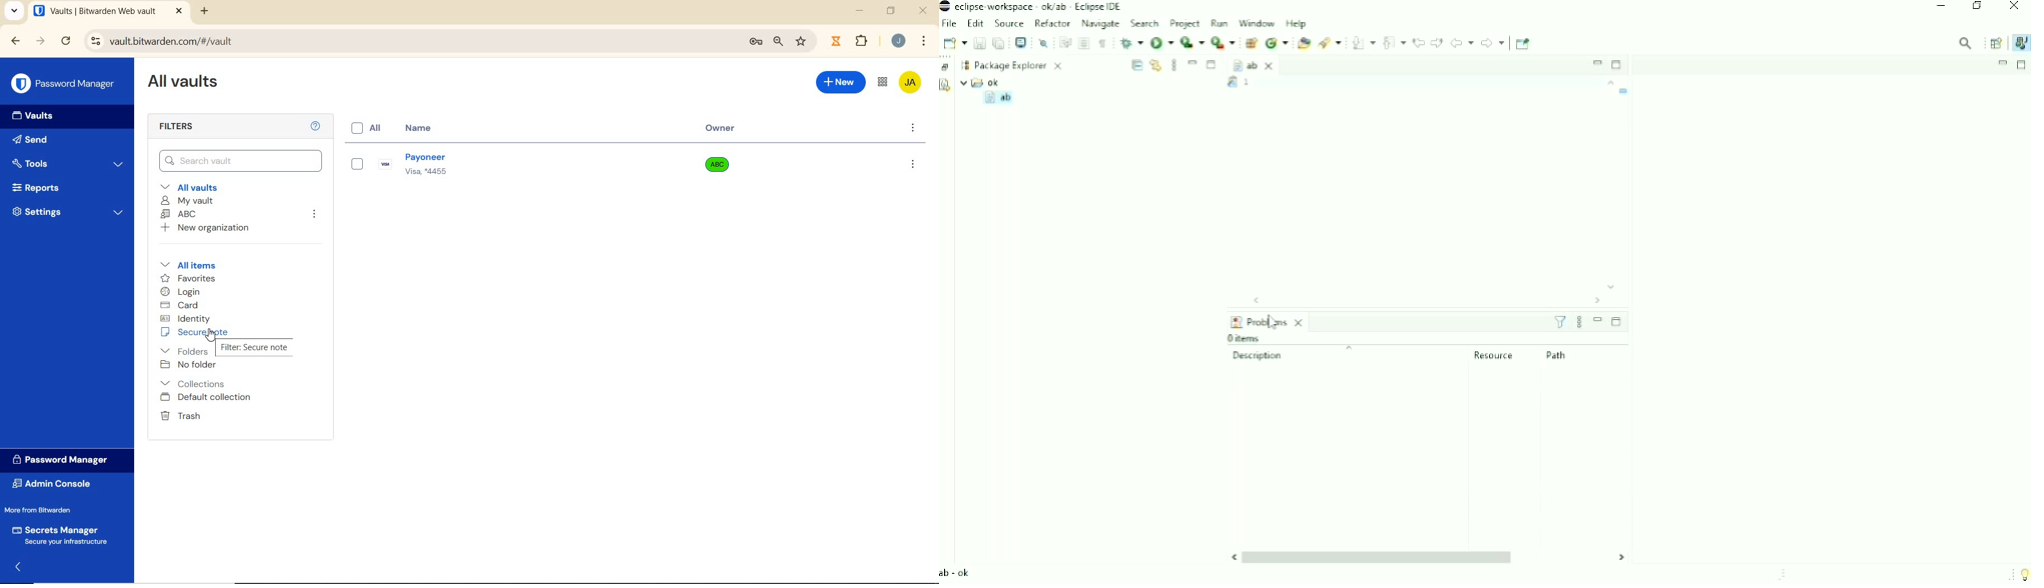 This screenshot has width=2044, height=588. Describe the element at coordinates (34, 139) in the screenshot. I see `Send` at that location.